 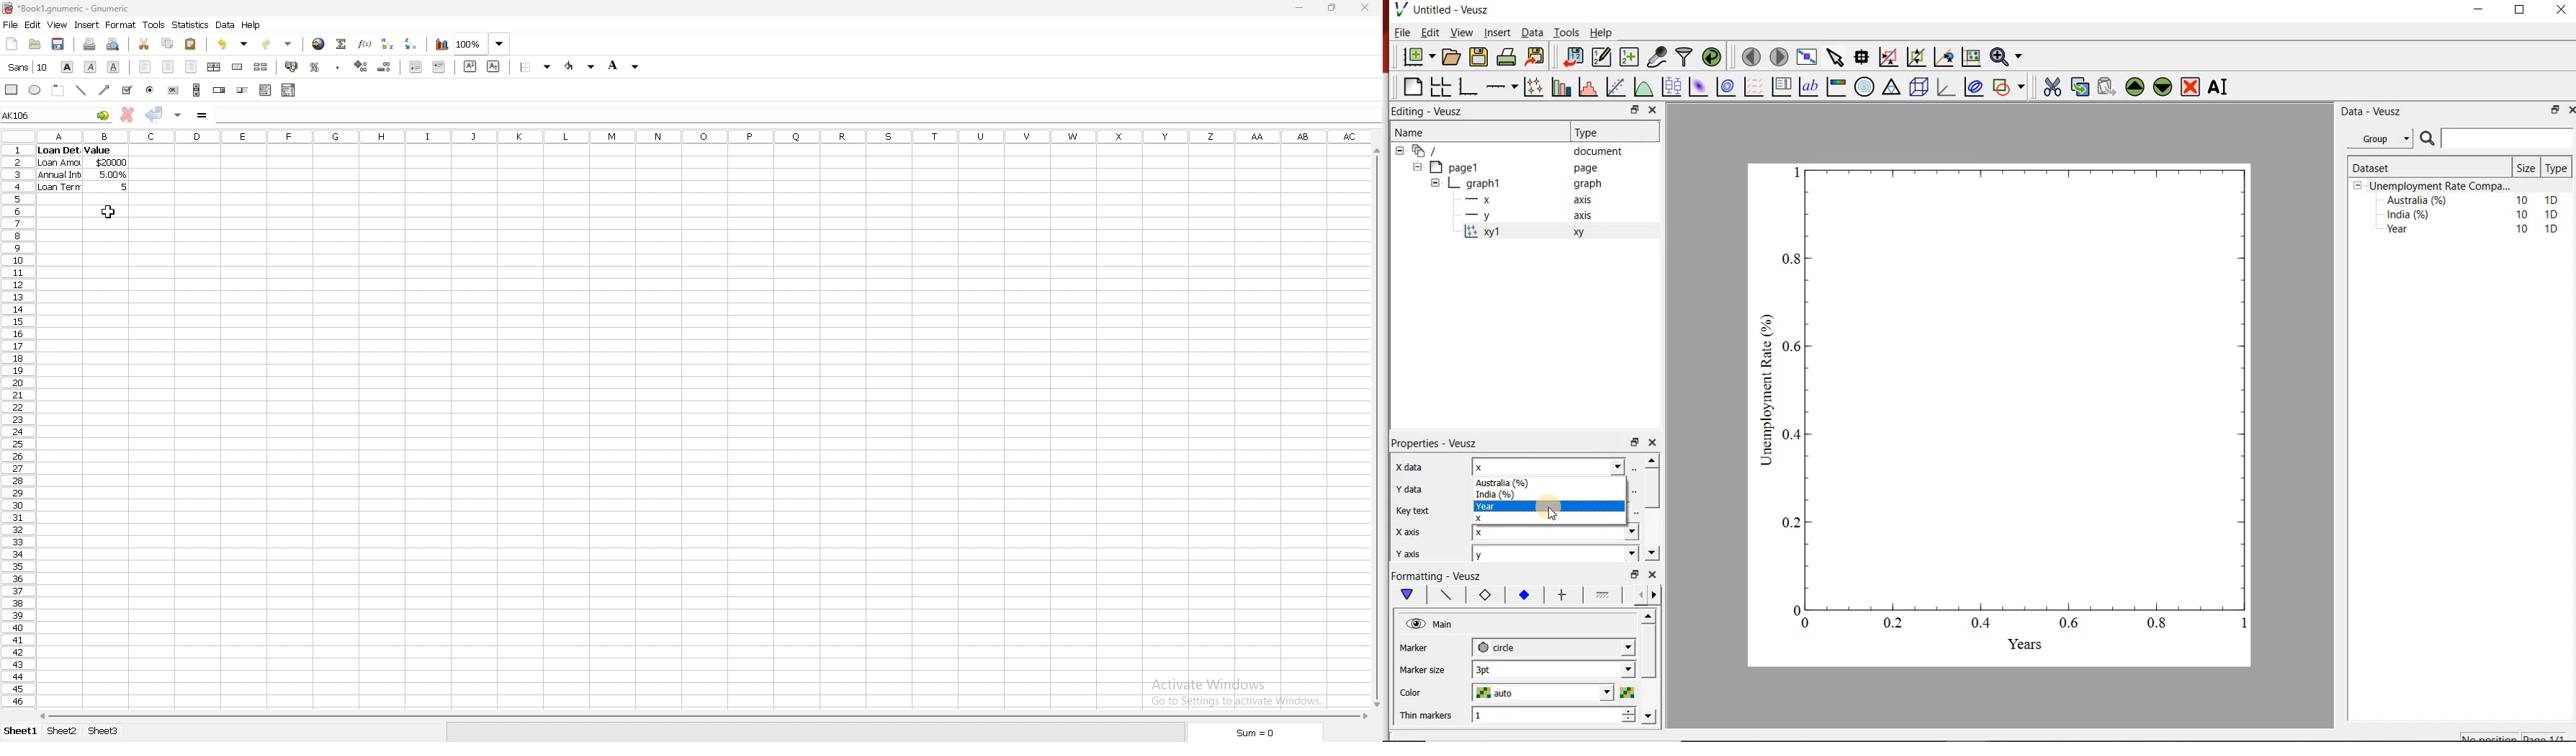 What do you see at coordinates (1945, 87) in the screenshot?
I see `3d graphs` at bounding box center [1945, 87].